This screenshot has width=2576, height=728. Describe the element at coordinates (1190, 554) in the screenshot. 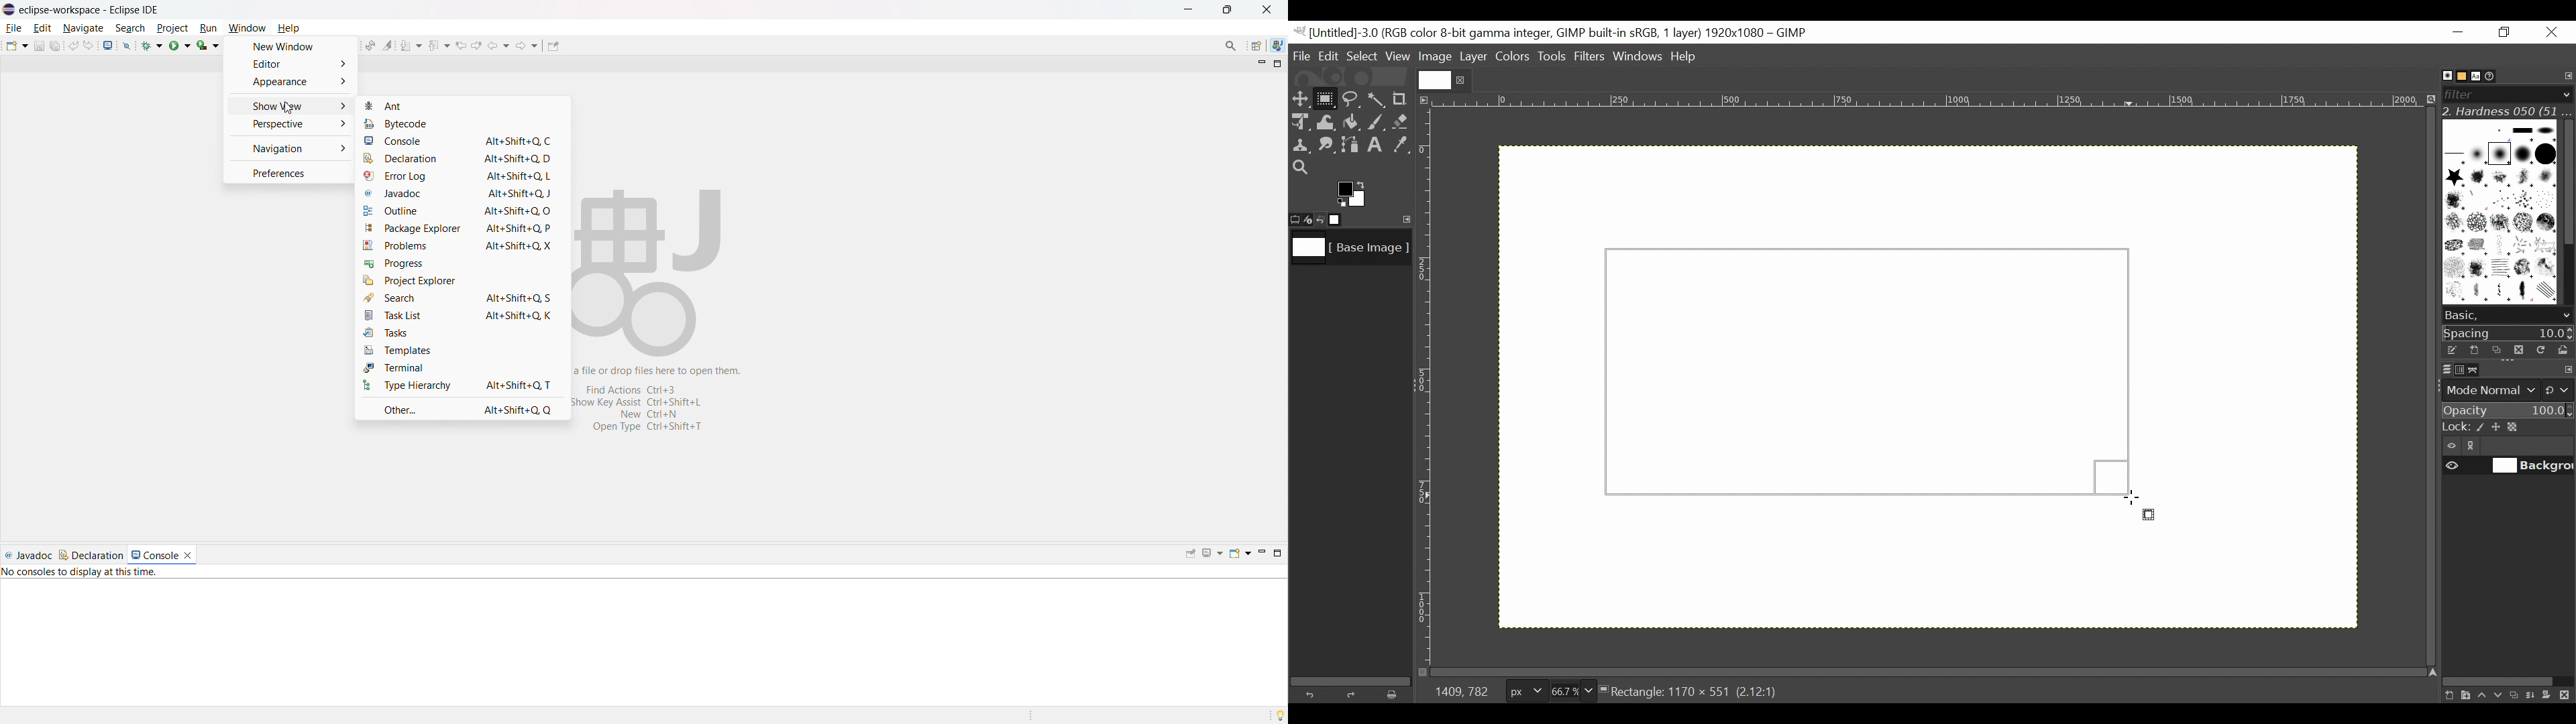

I see `pin console` at that location.